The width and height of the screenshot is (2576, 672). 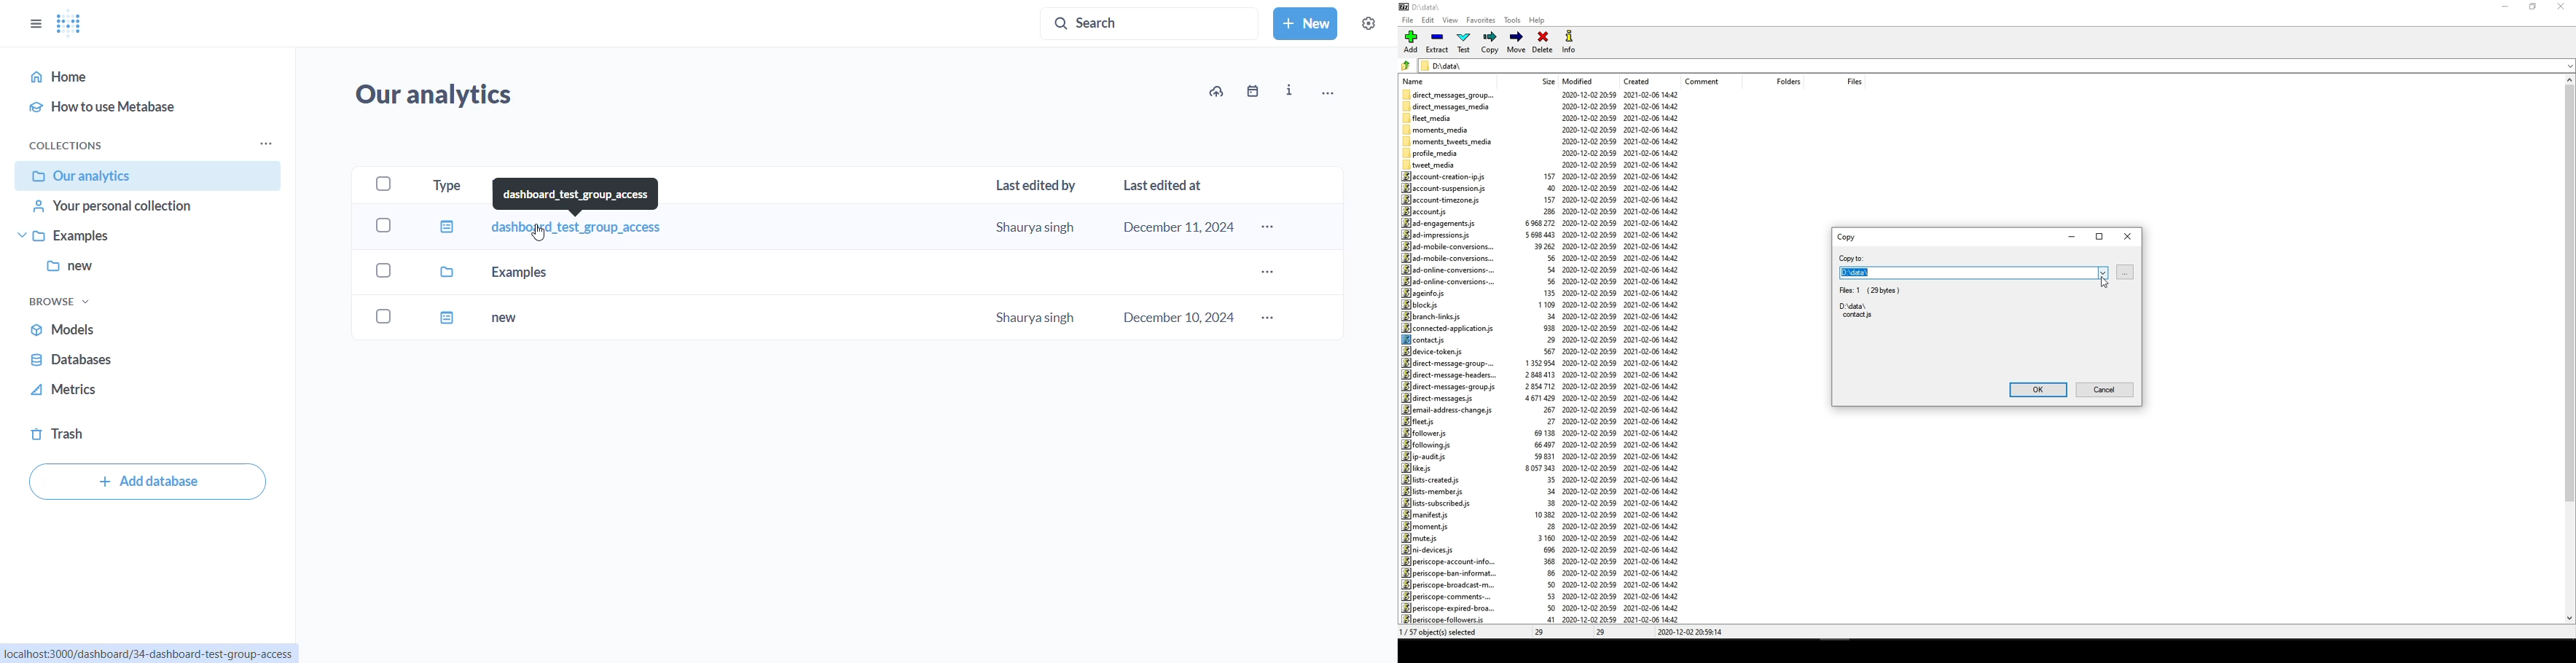 I want to click on maximize, so click(x=2099, y=235).